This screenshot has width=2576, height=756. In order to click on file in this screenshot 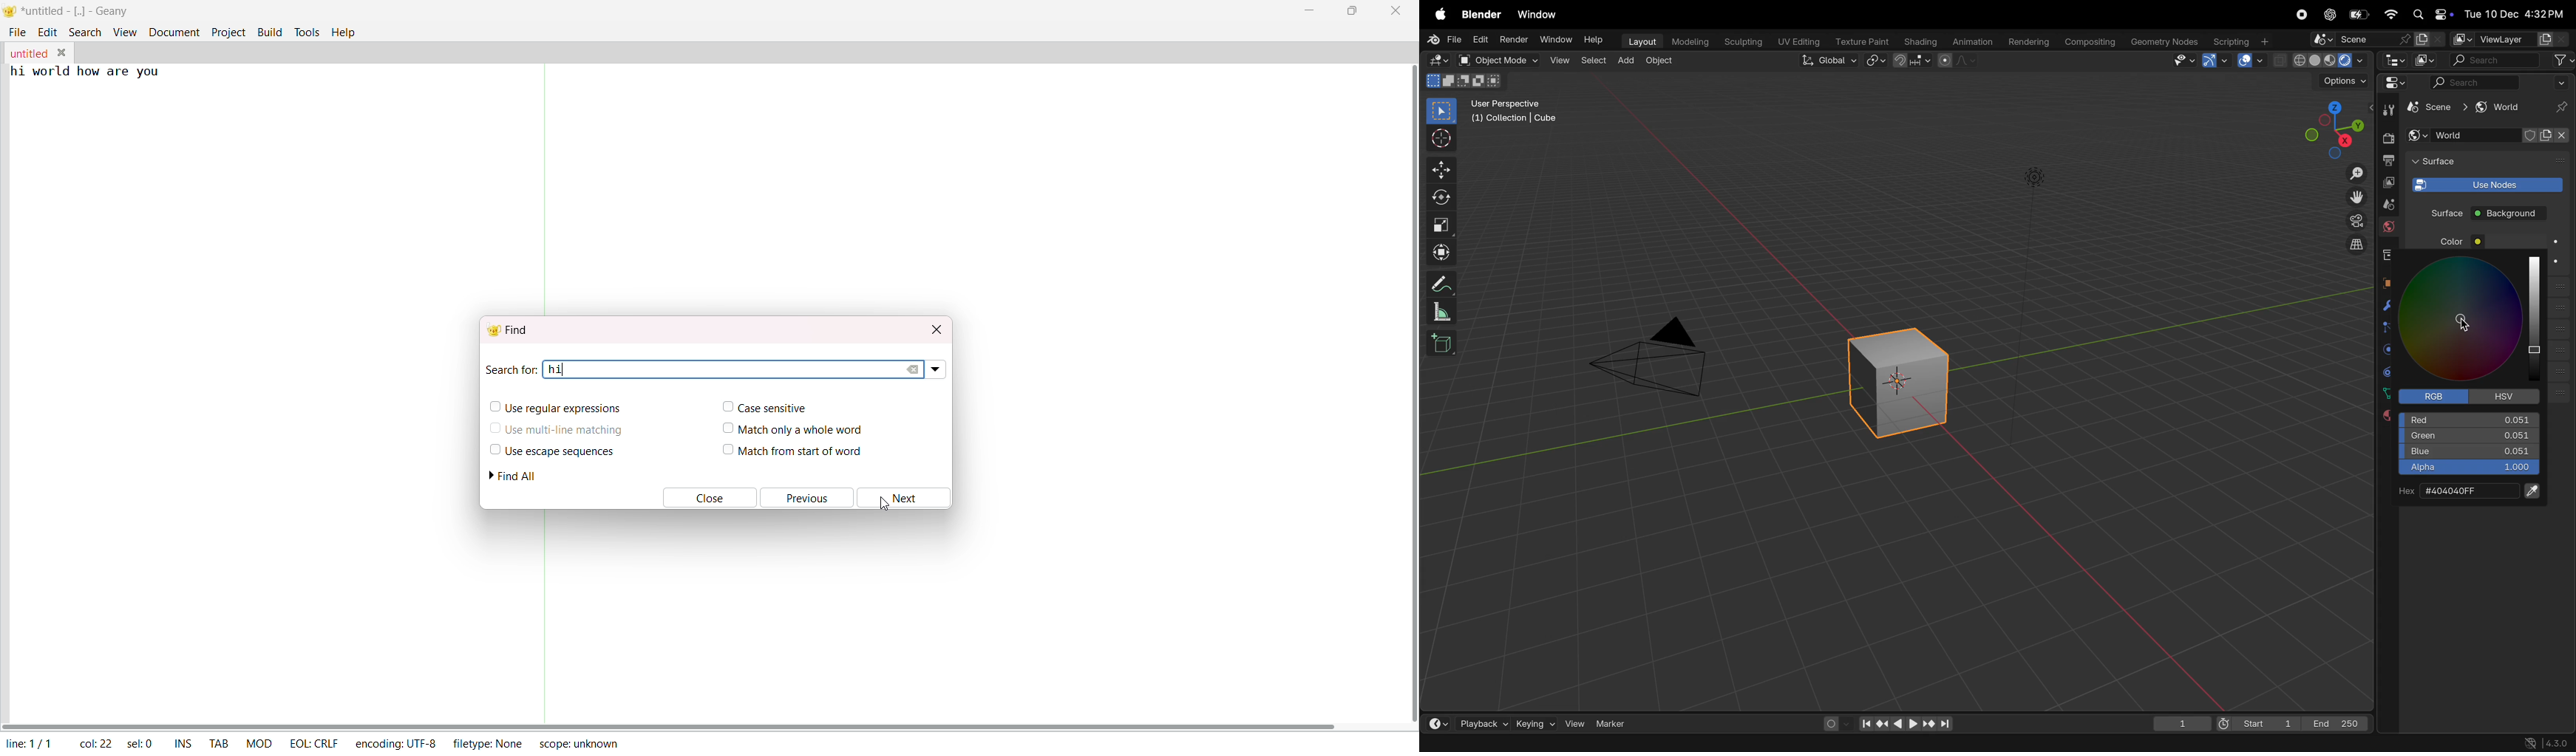, I will do `click(15, 31)`.